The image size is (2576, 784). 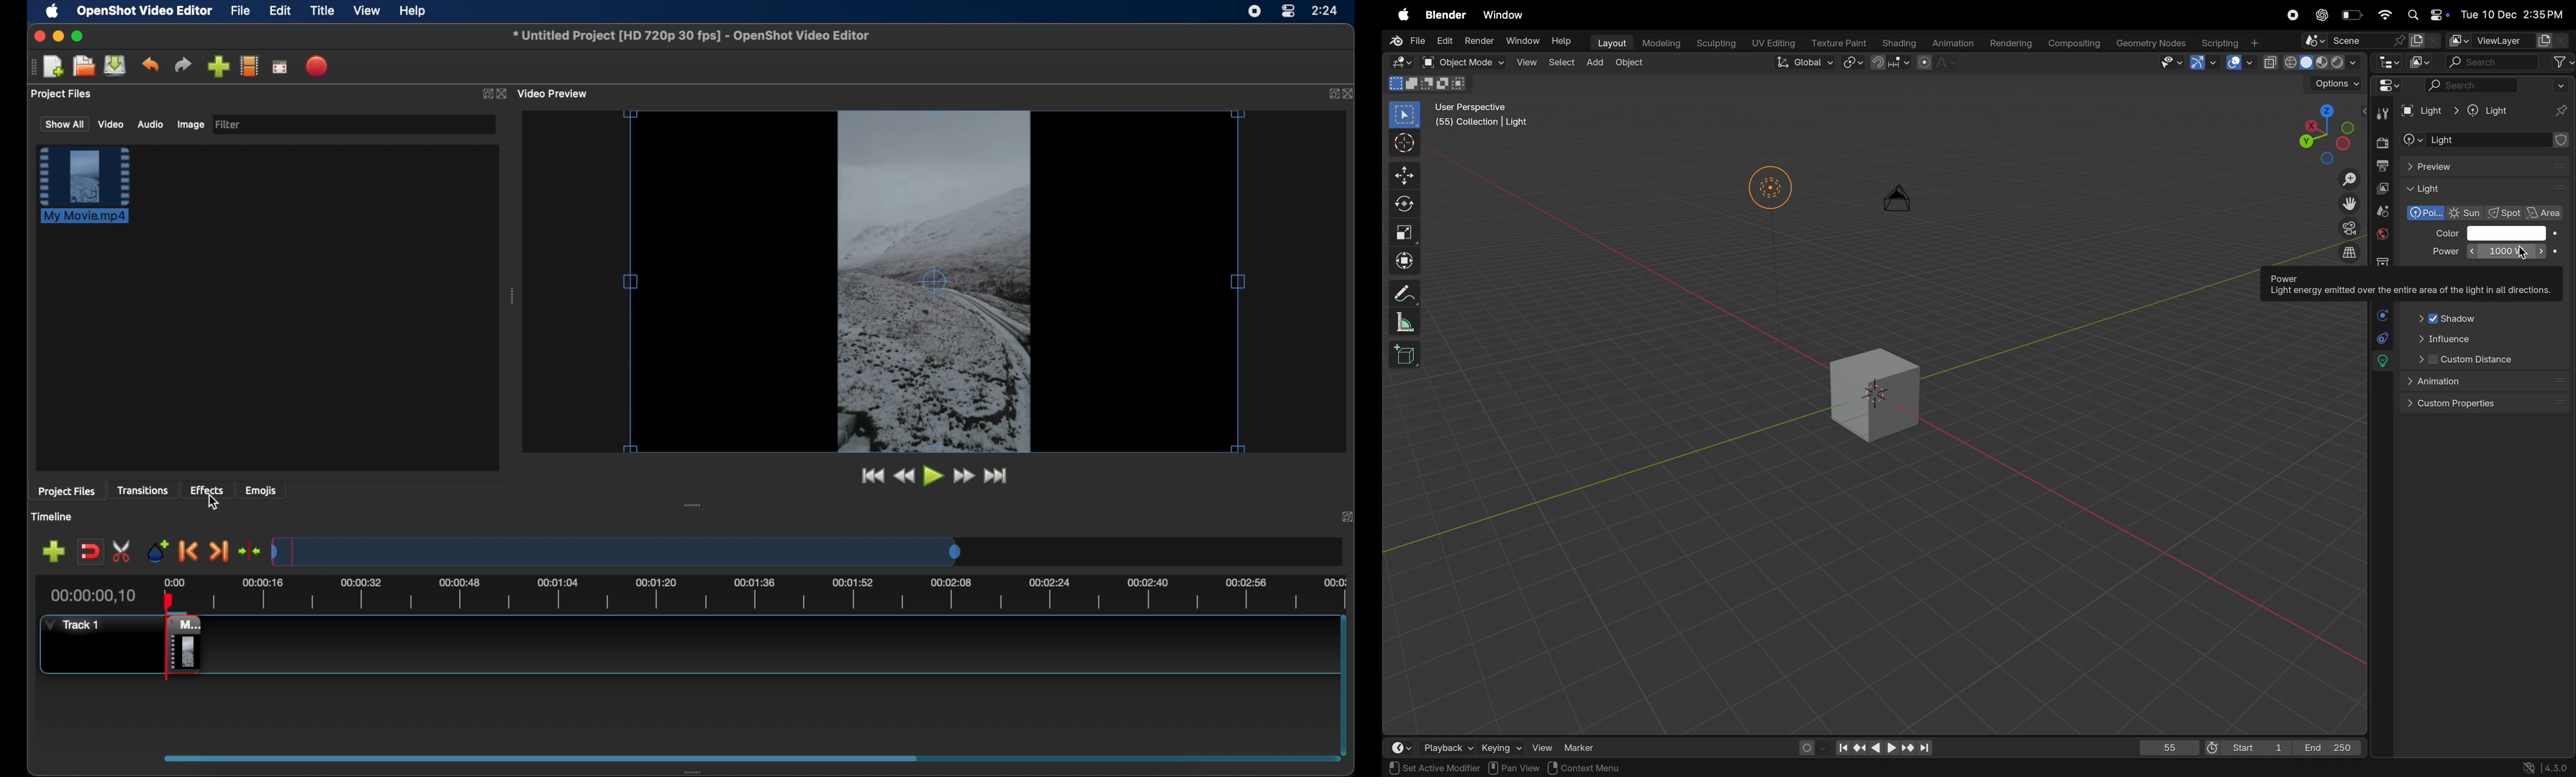 I want to click on redo, so click(x=183, y=65).